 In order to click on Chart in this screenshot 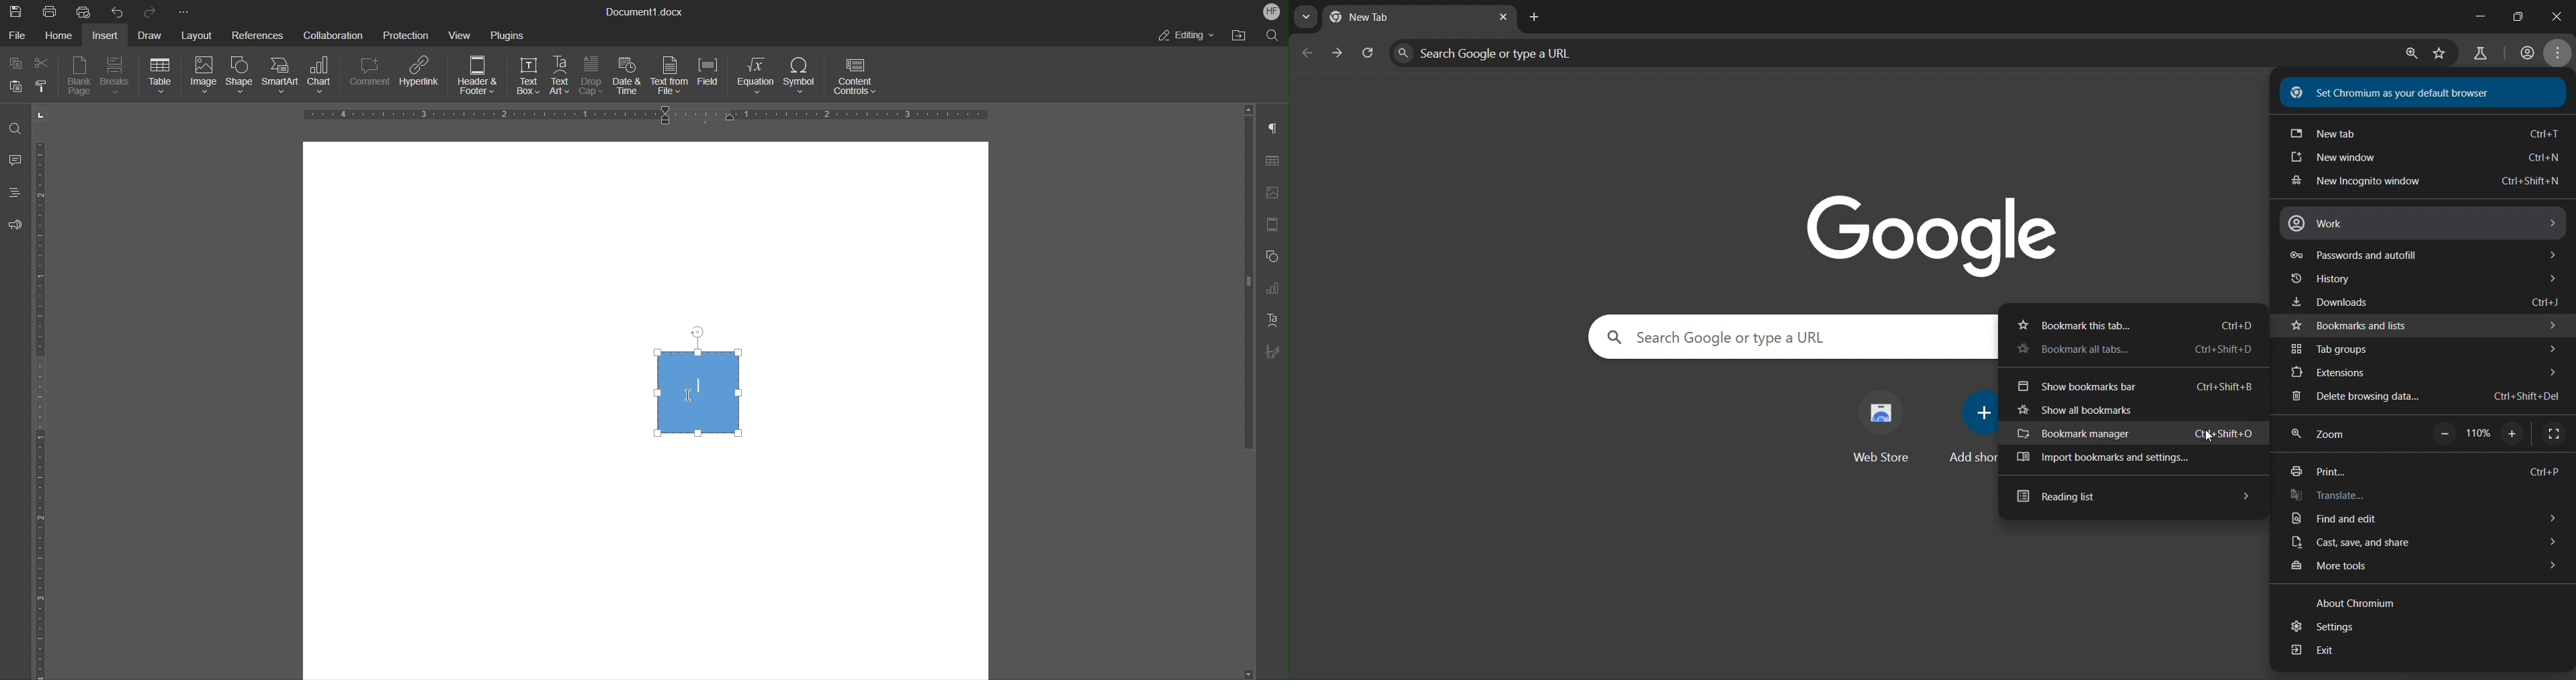, I will do `click(325, 77)`.